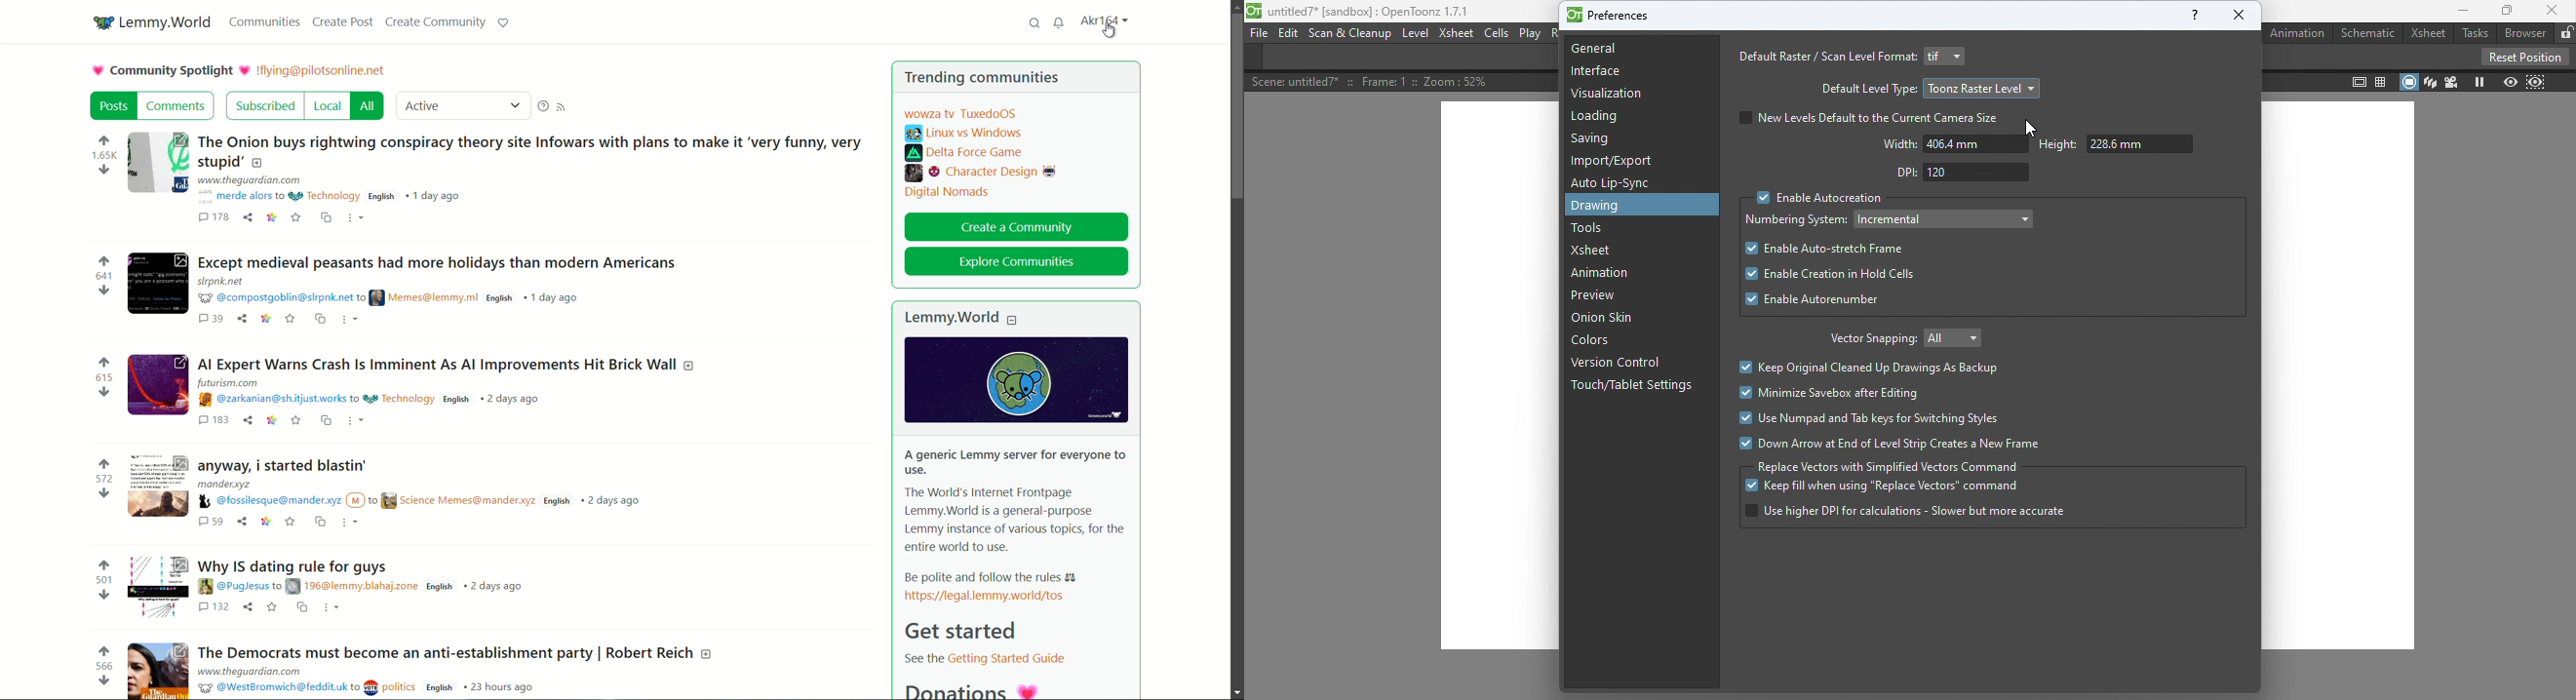 The height and width of the screenshot is (700, 2576). I want to click on delta force game, so click(966, 154).